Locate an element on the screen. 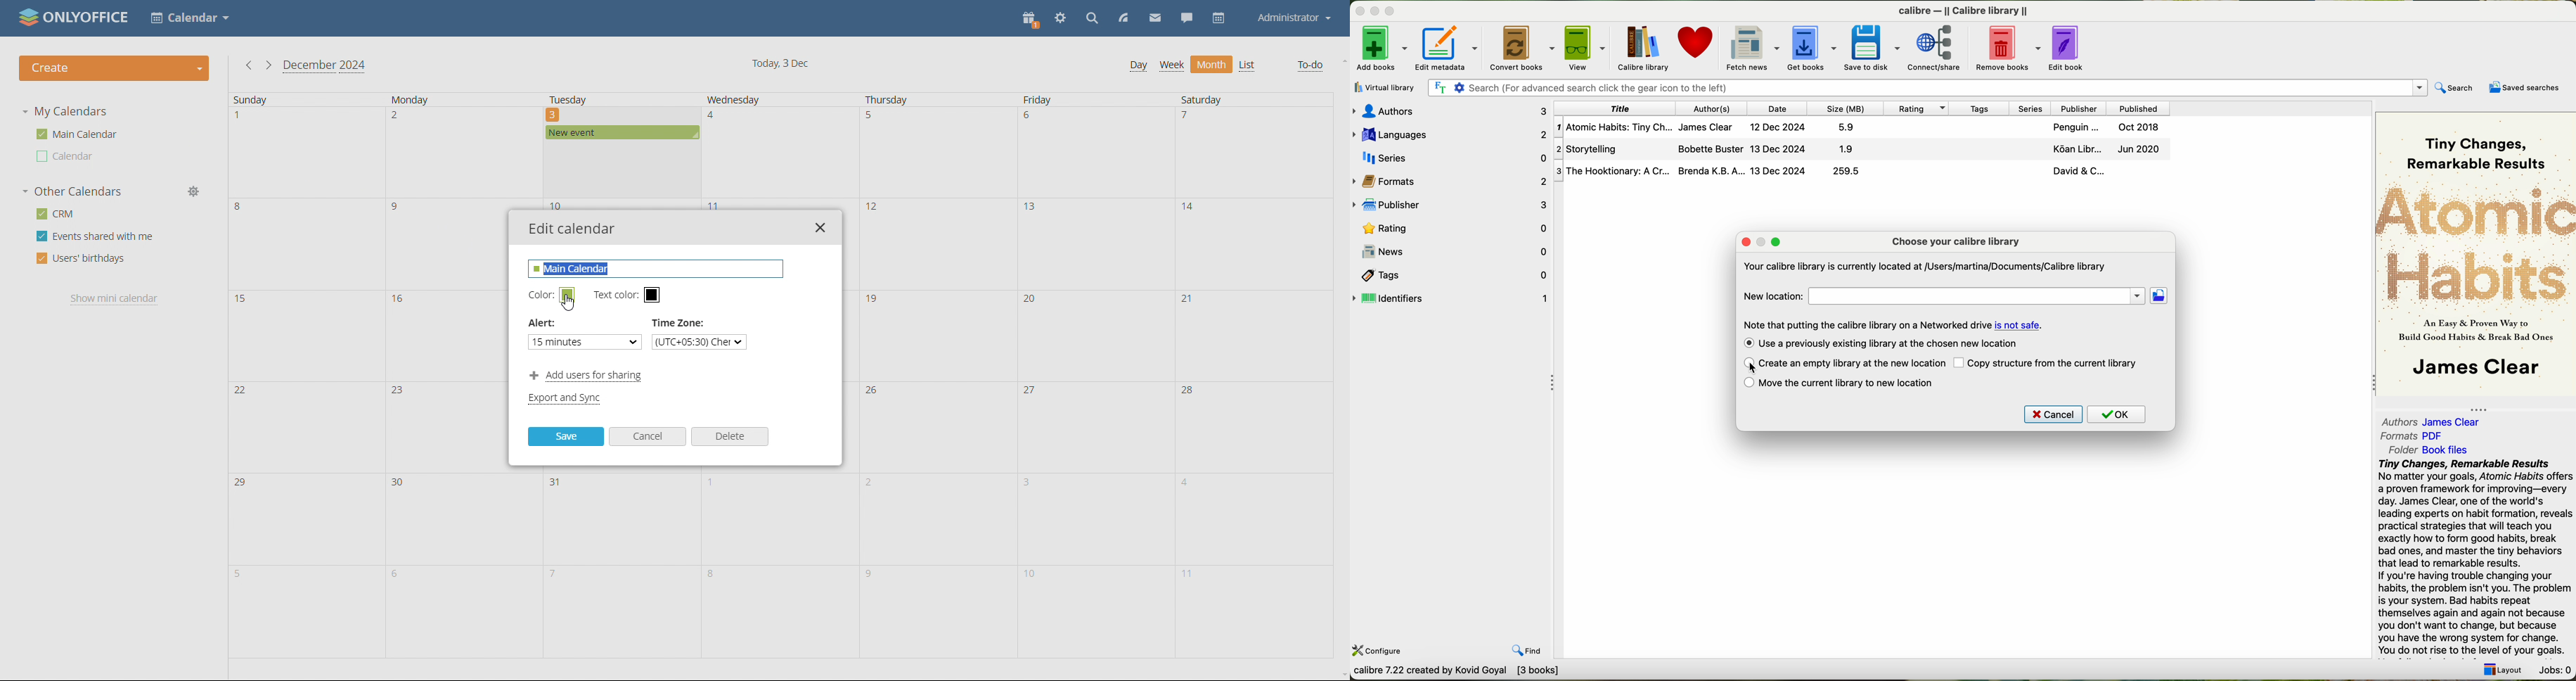 This screenshot has width=2576, height=700. ‘Your calibre library Is currently located at /Users/martina/Documents/Calibre library is located at coordinates (1923, 269).